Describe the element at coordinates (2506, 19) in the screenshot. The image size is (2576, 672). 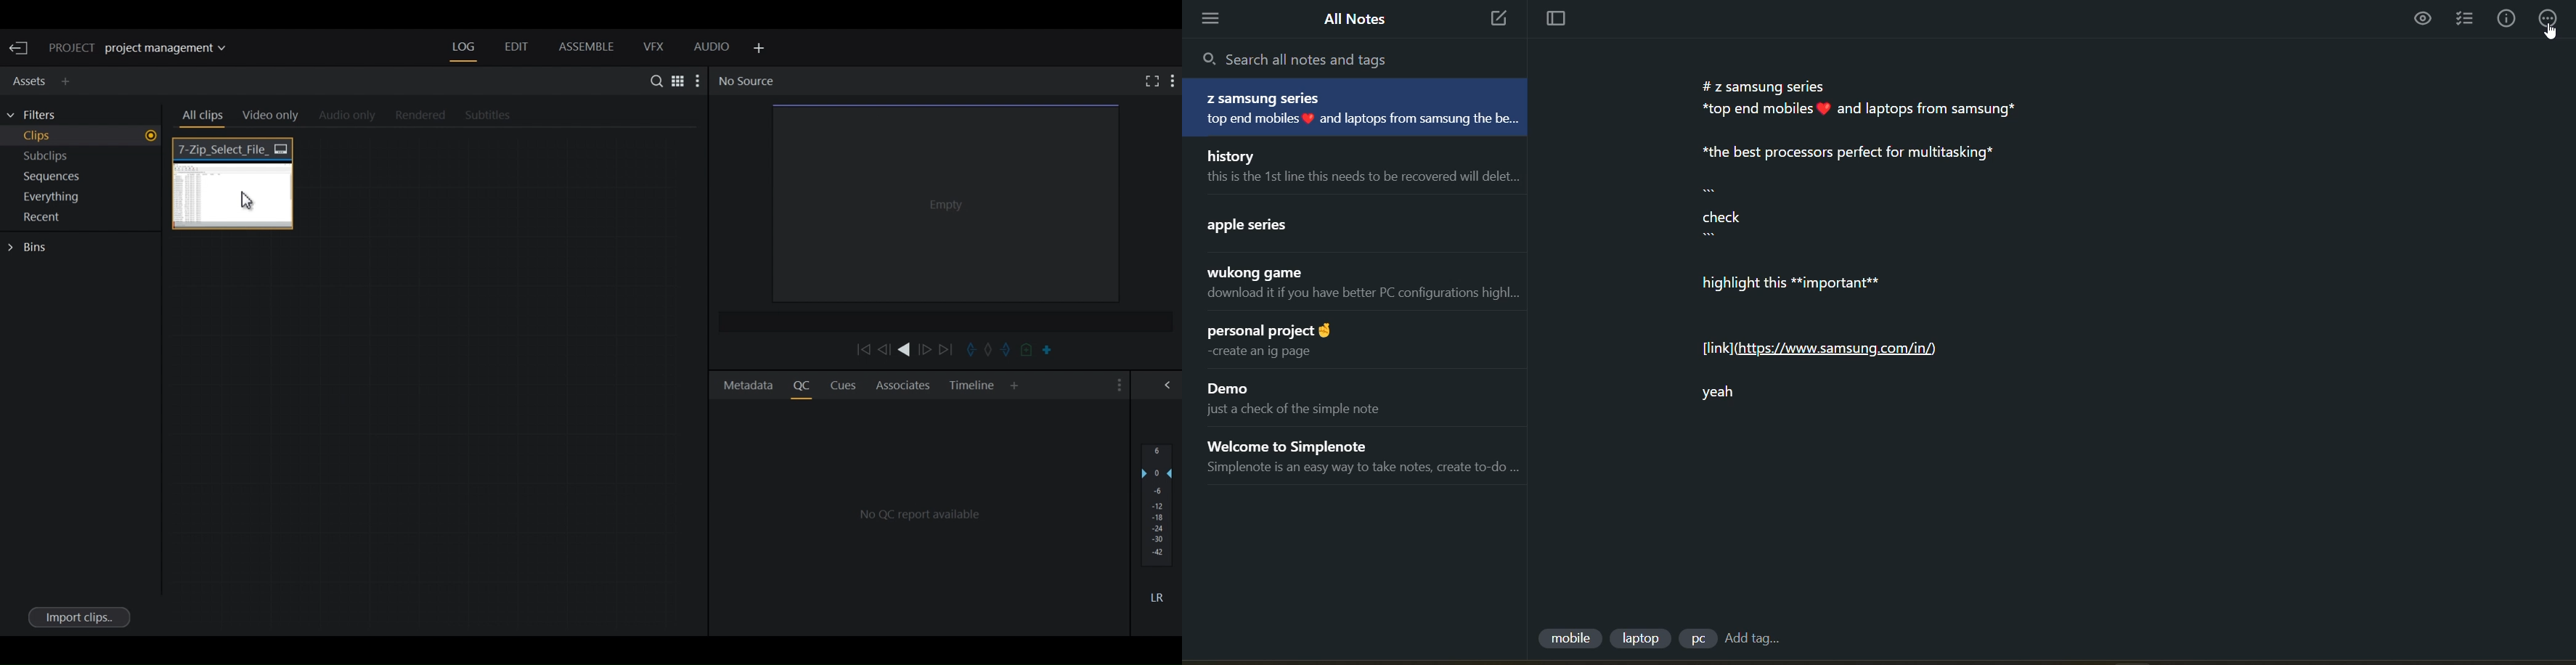
I see `info` at that location.